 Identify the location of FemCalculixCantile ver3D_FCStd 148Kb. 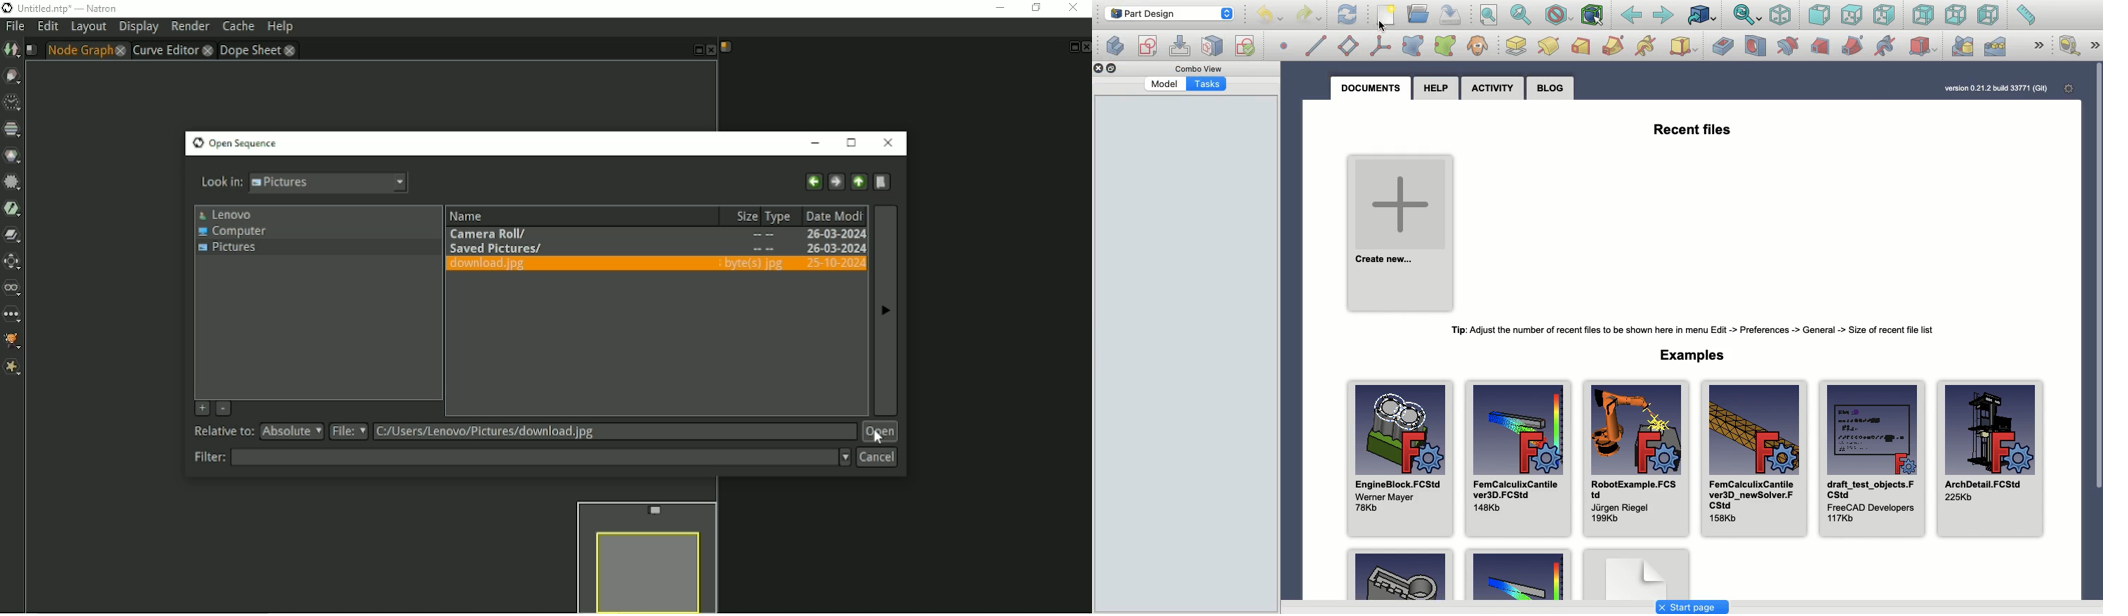
(1518, 457).